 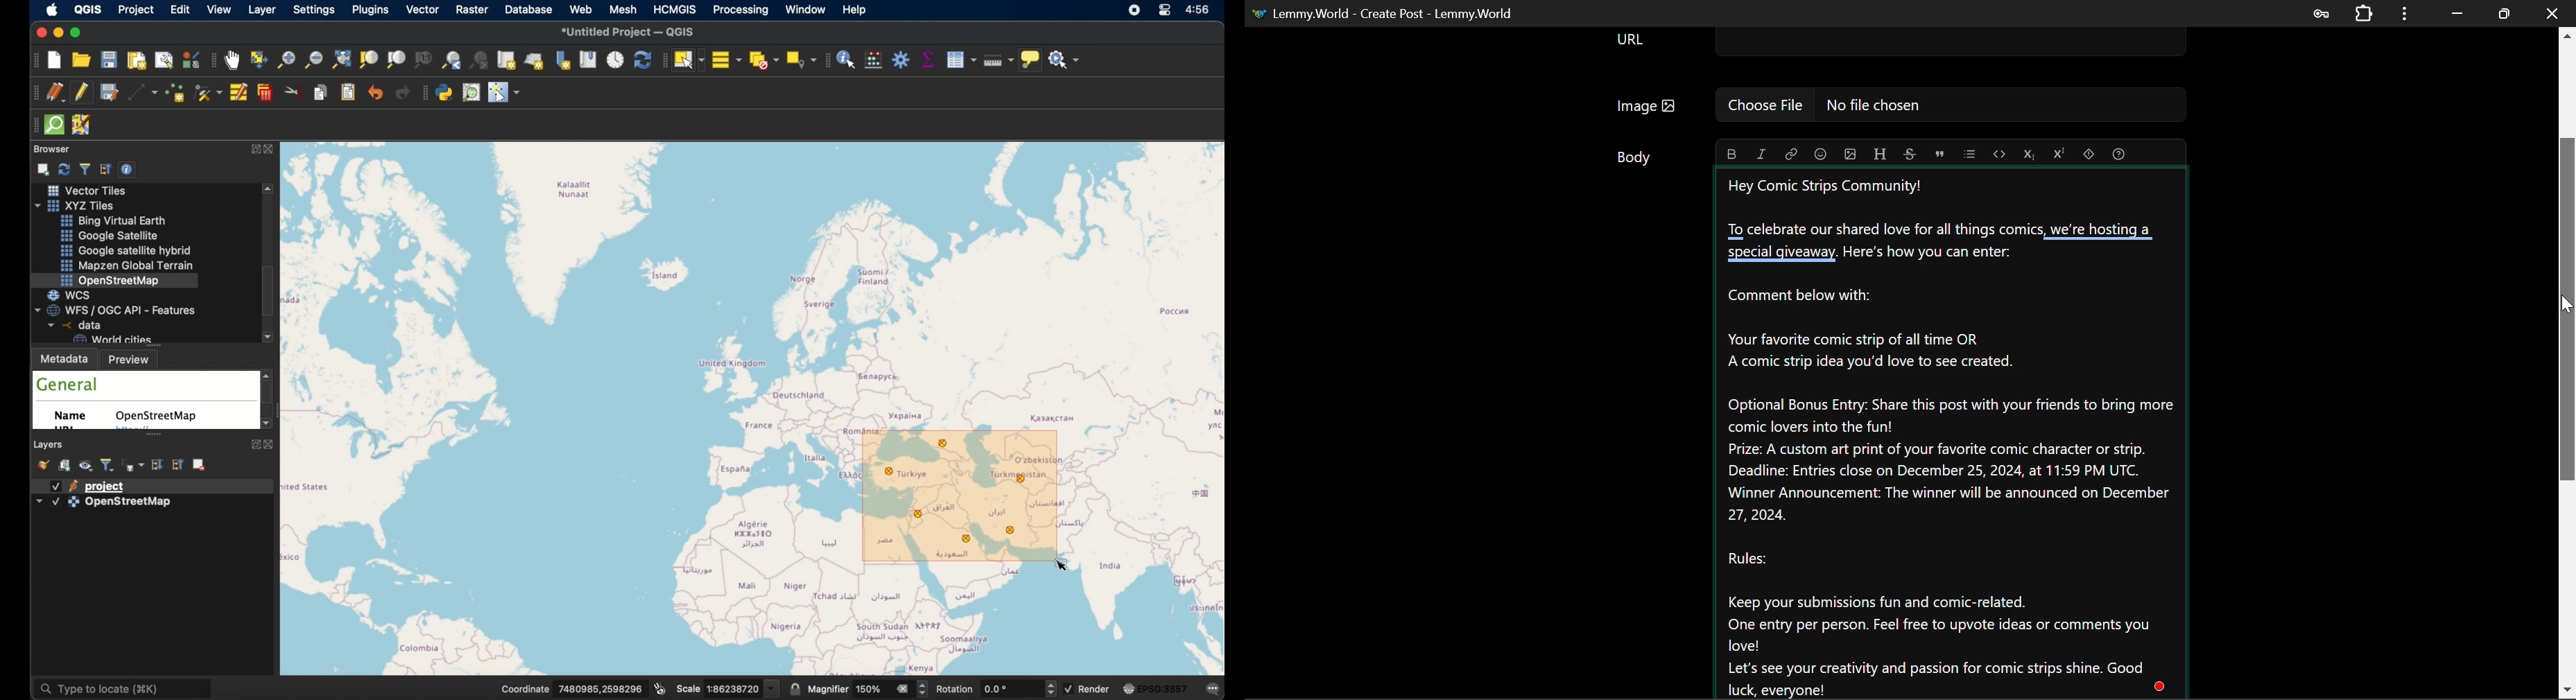 I want to click on filter legend by expression, so click(x=134, y=464).